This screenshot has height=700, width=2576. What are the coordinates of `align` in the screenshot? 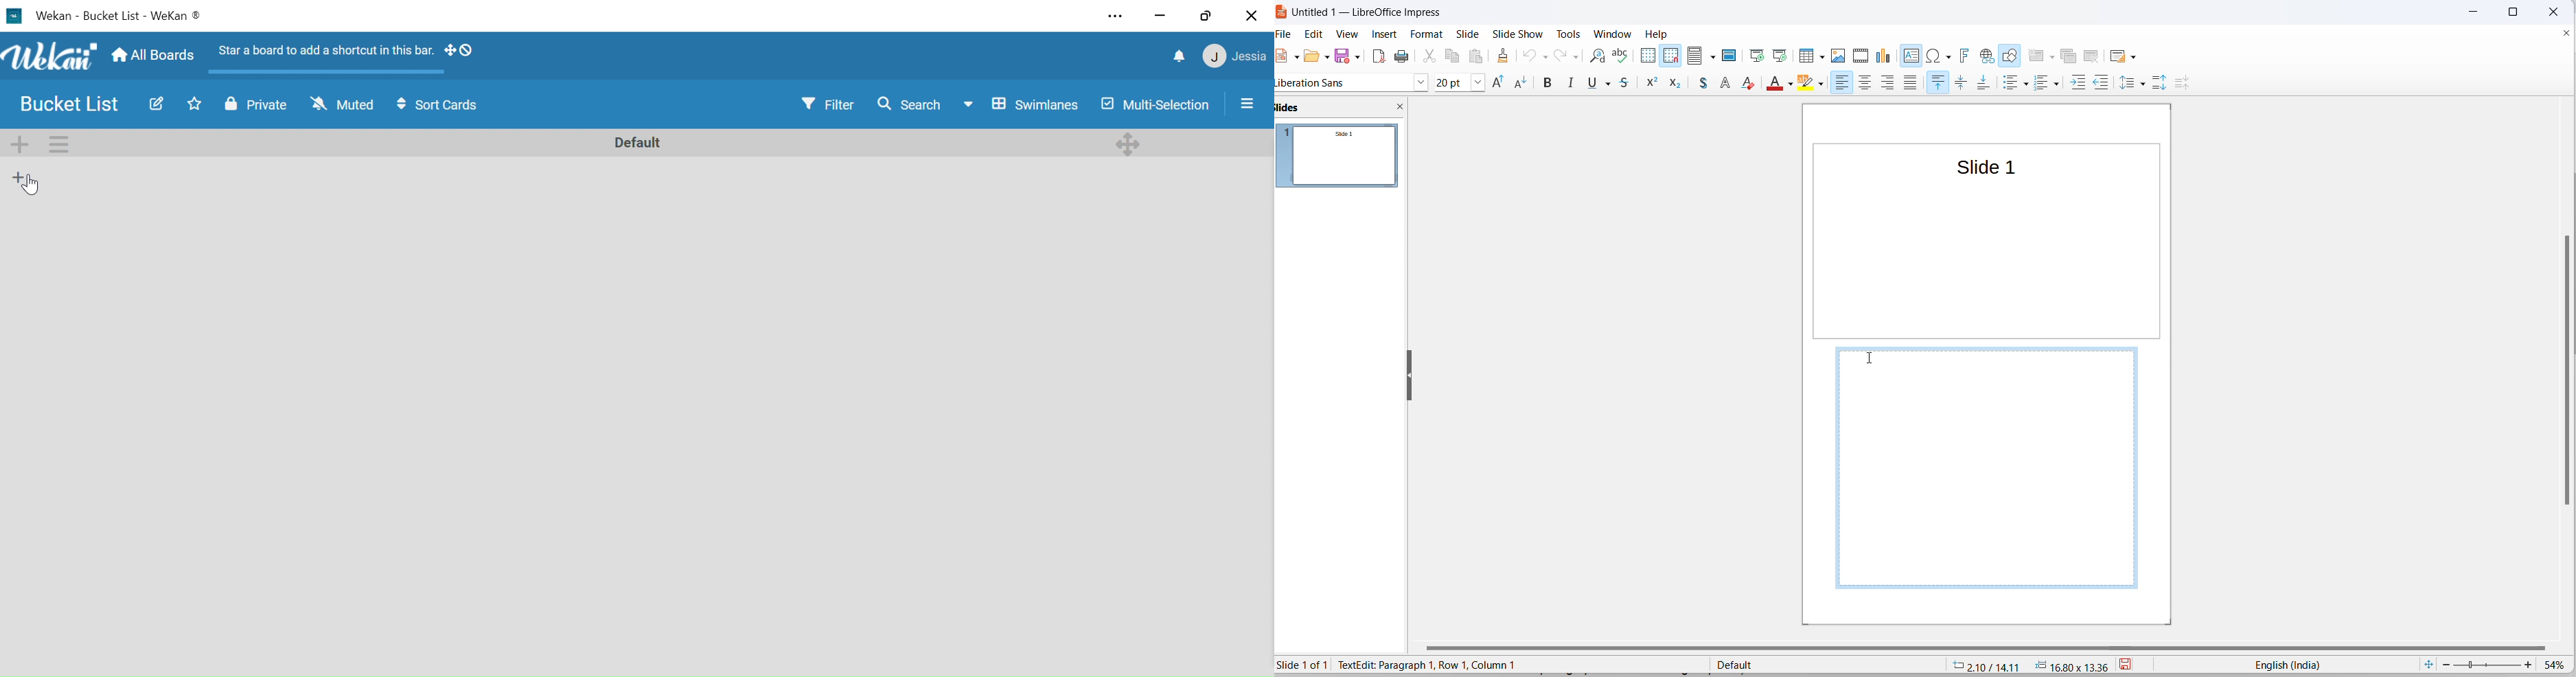 It's located at (1807, 85).